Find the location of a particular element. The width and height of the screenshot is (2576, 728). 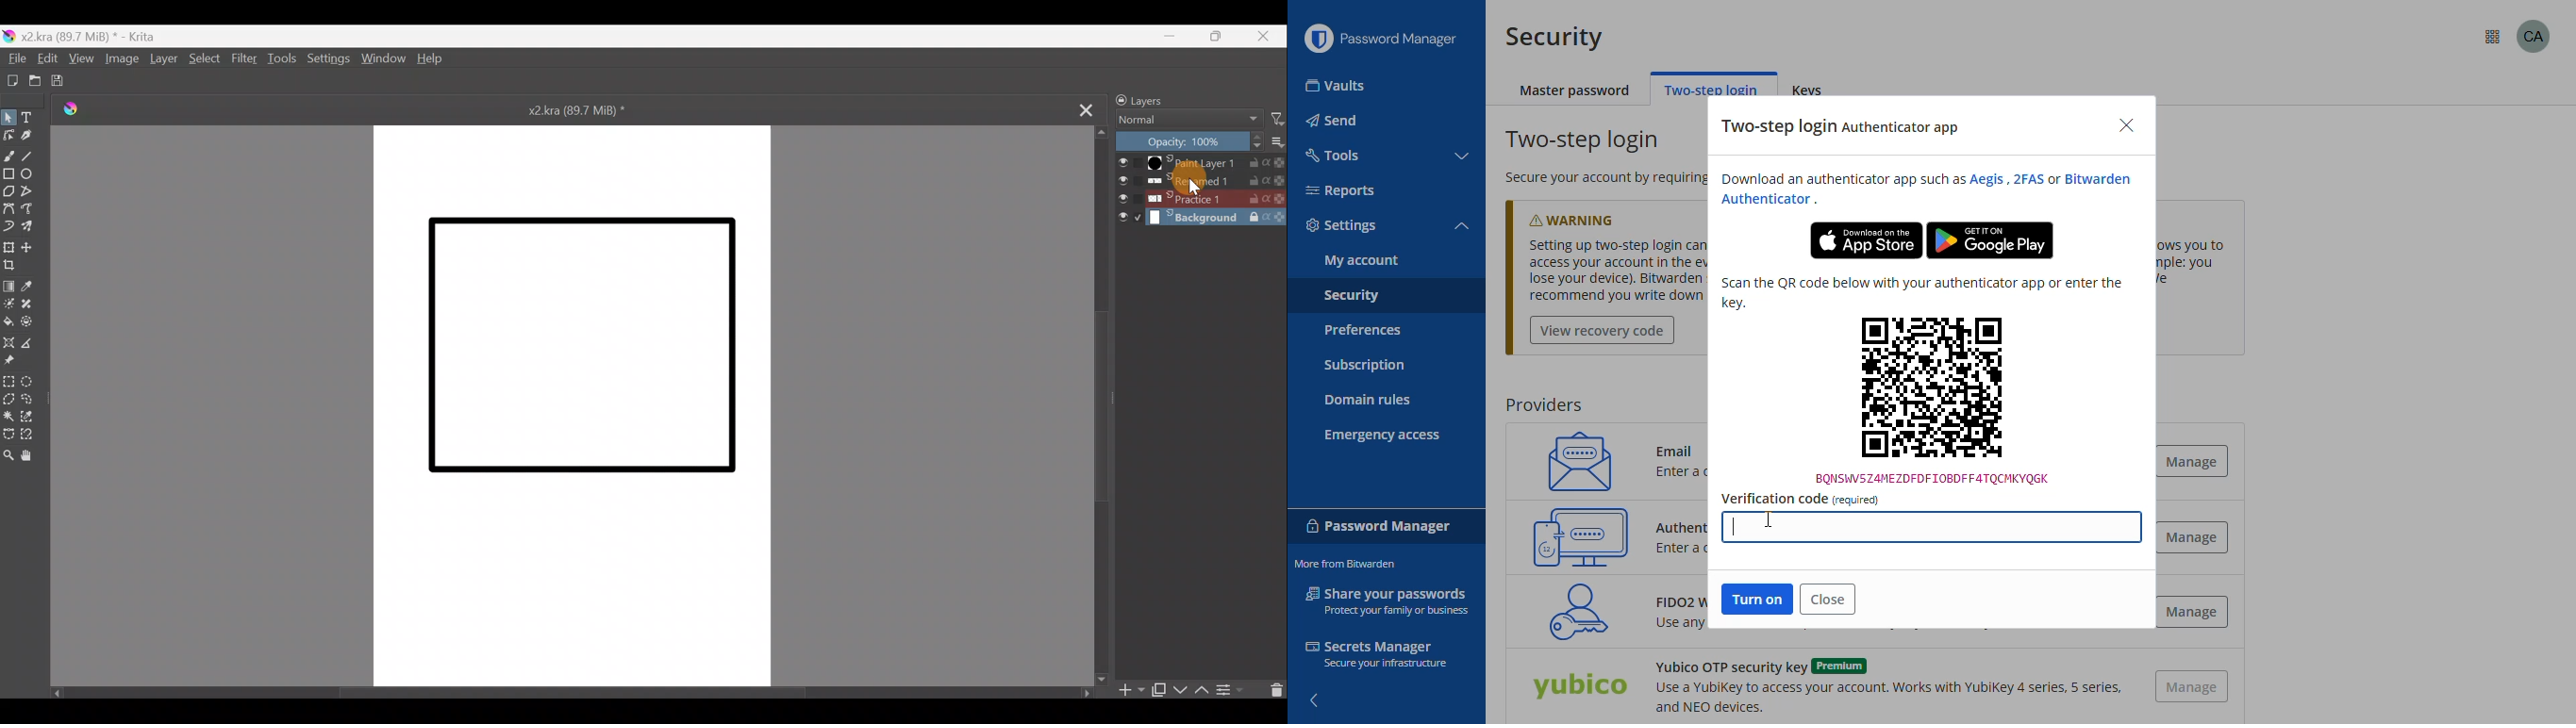

Polyline tool is located at coordinates (32, 191).